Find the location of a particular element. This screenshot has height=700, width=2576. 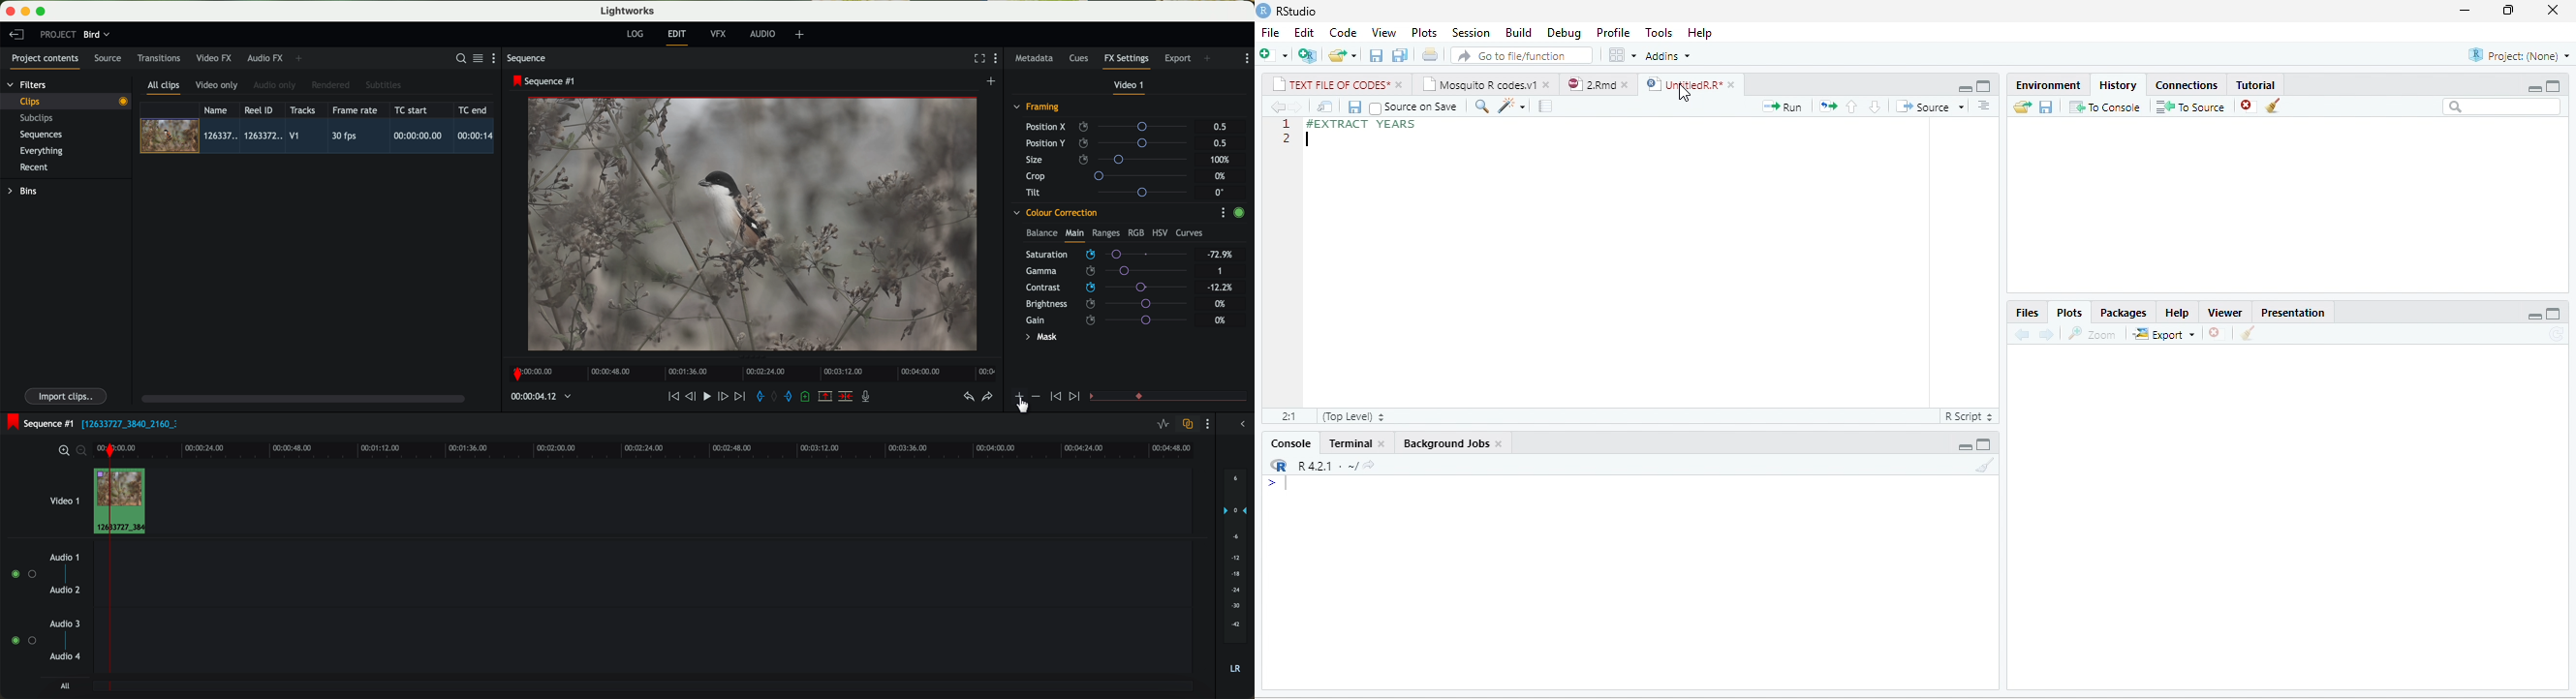

log is located at coordinates (635, 34).